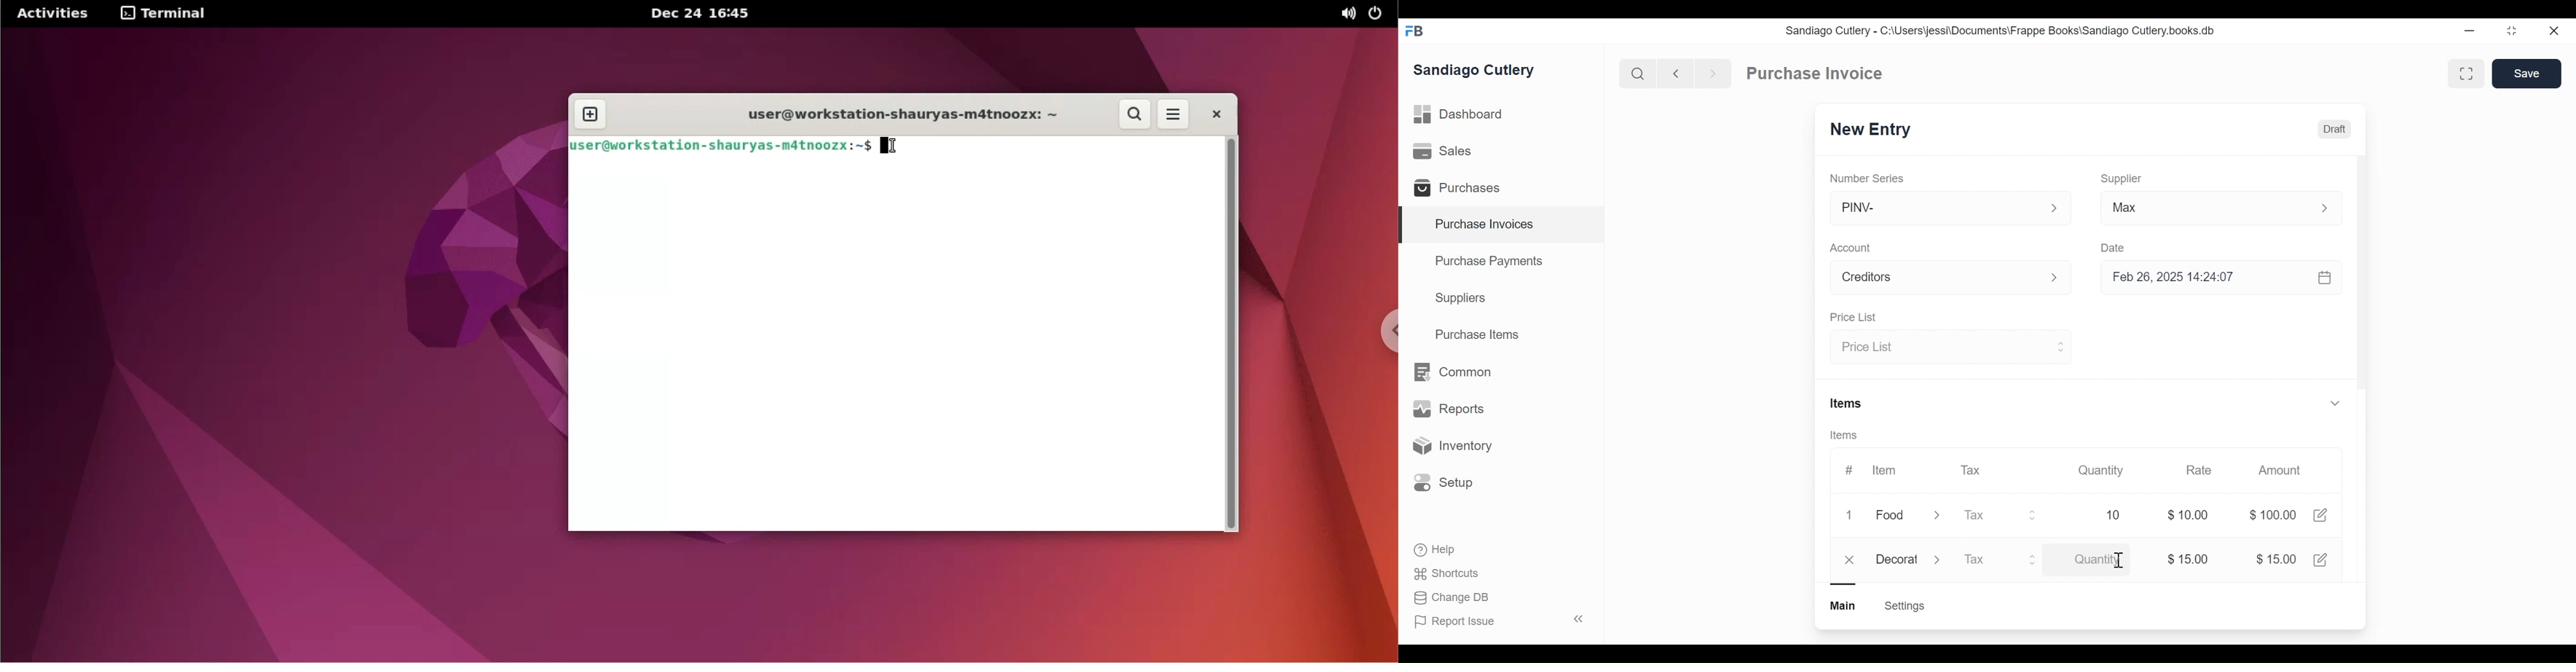 The height and width of the screenshot is (672, 2576). I want to click on $15.00, so click(2276, 559).